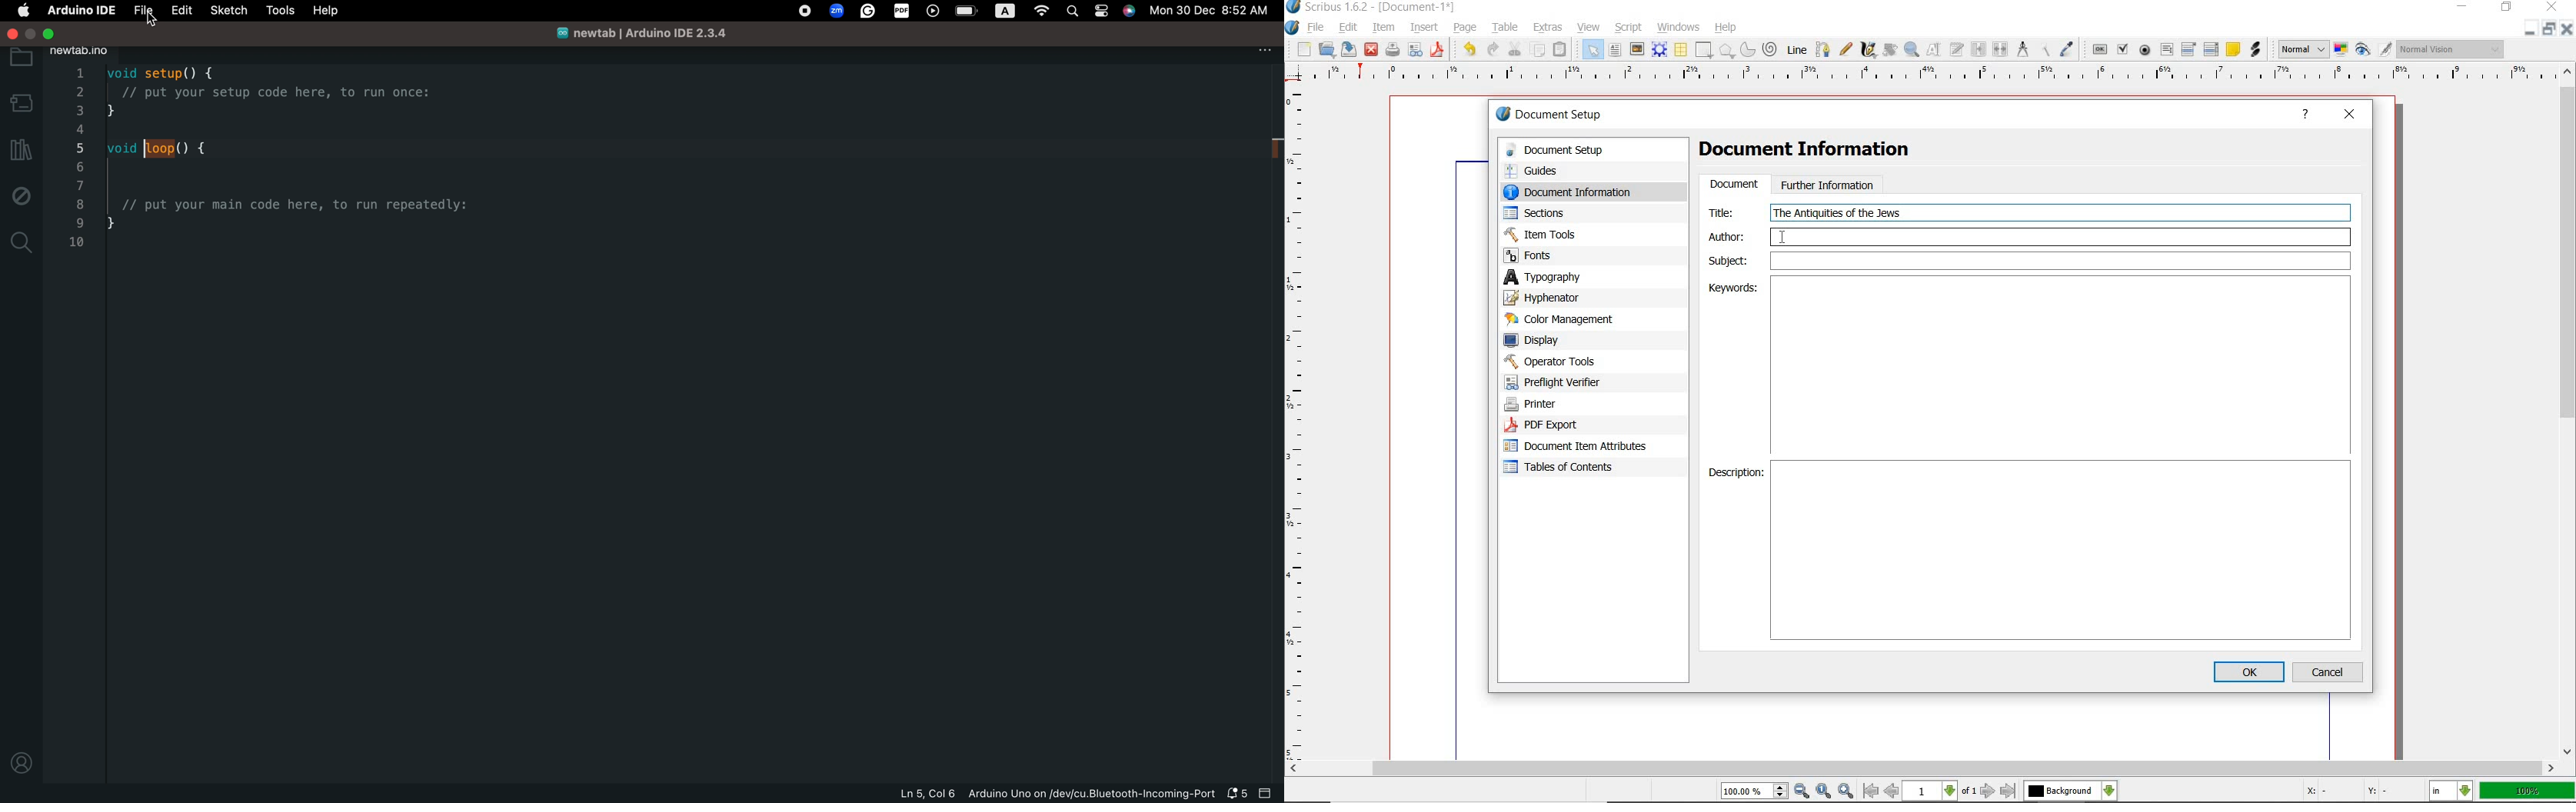 This screenshot has height=812, width=2576. What do you see at coordinates (1728, 26) in the screenshot?
I see `help` at bounding box center [1728, 26].